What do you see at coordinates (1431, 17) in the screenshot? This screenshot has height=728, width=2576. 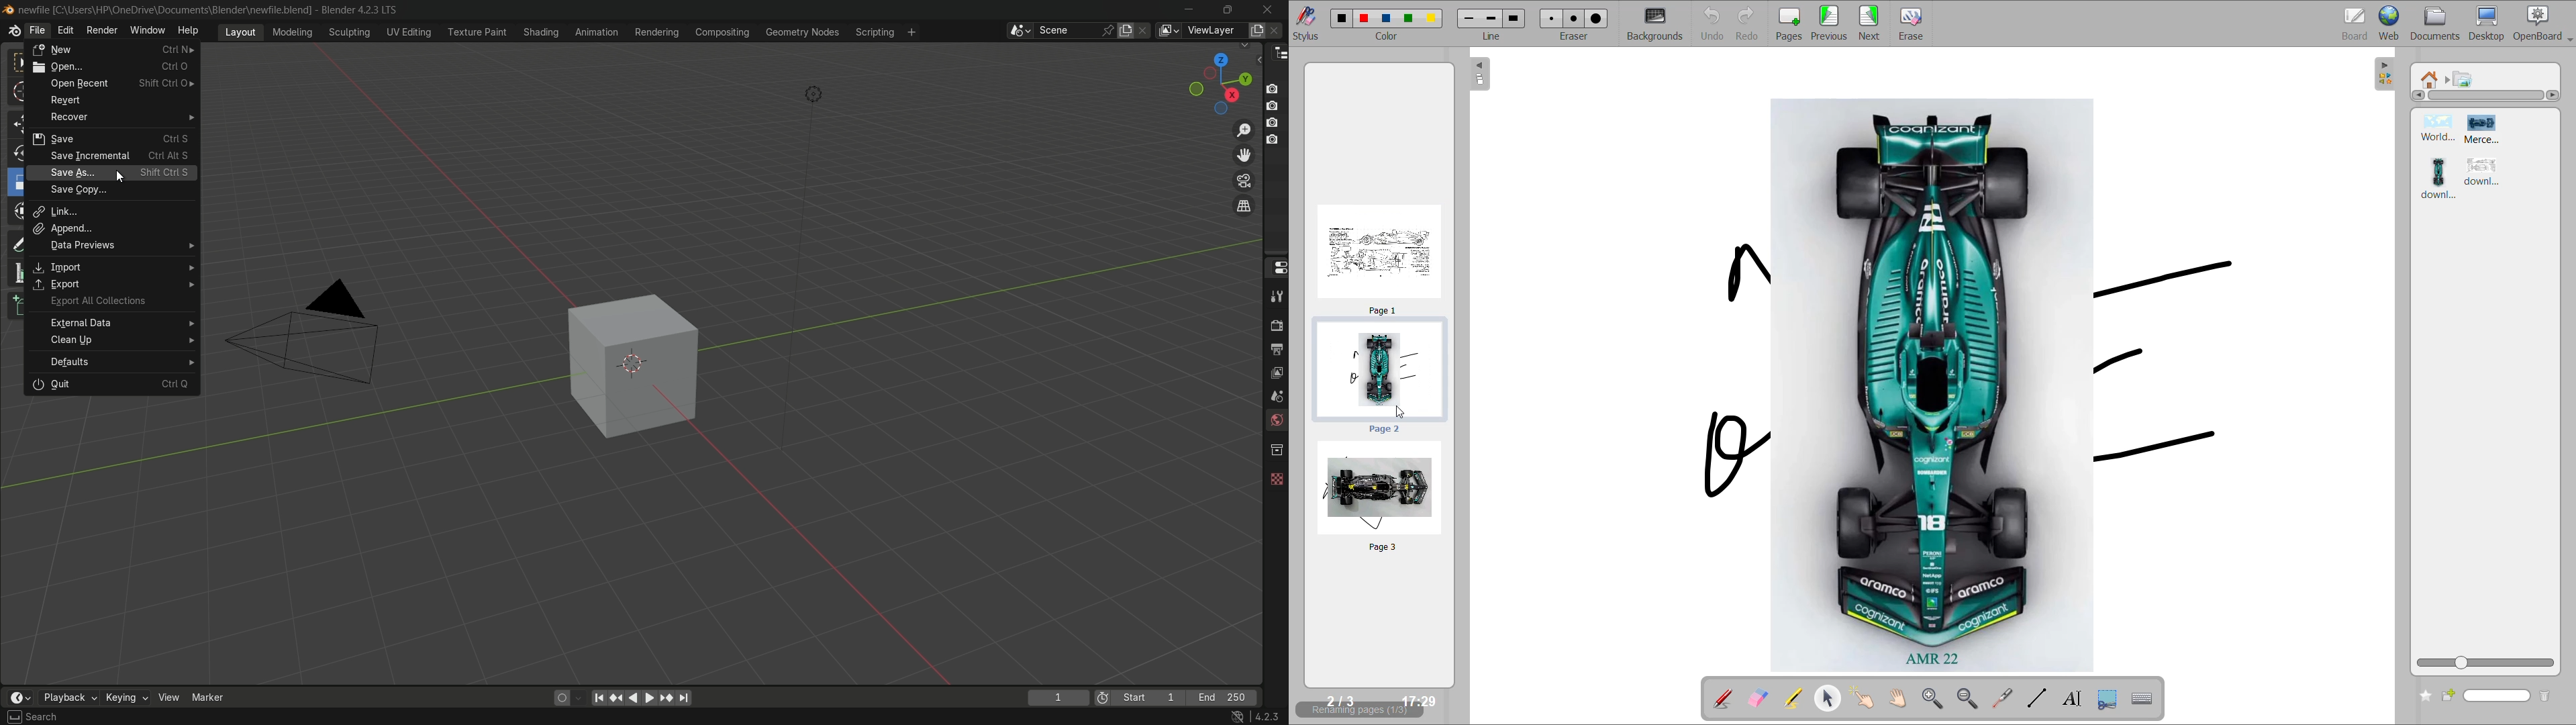 I see `color 5` at bounding box center [1431, 17].